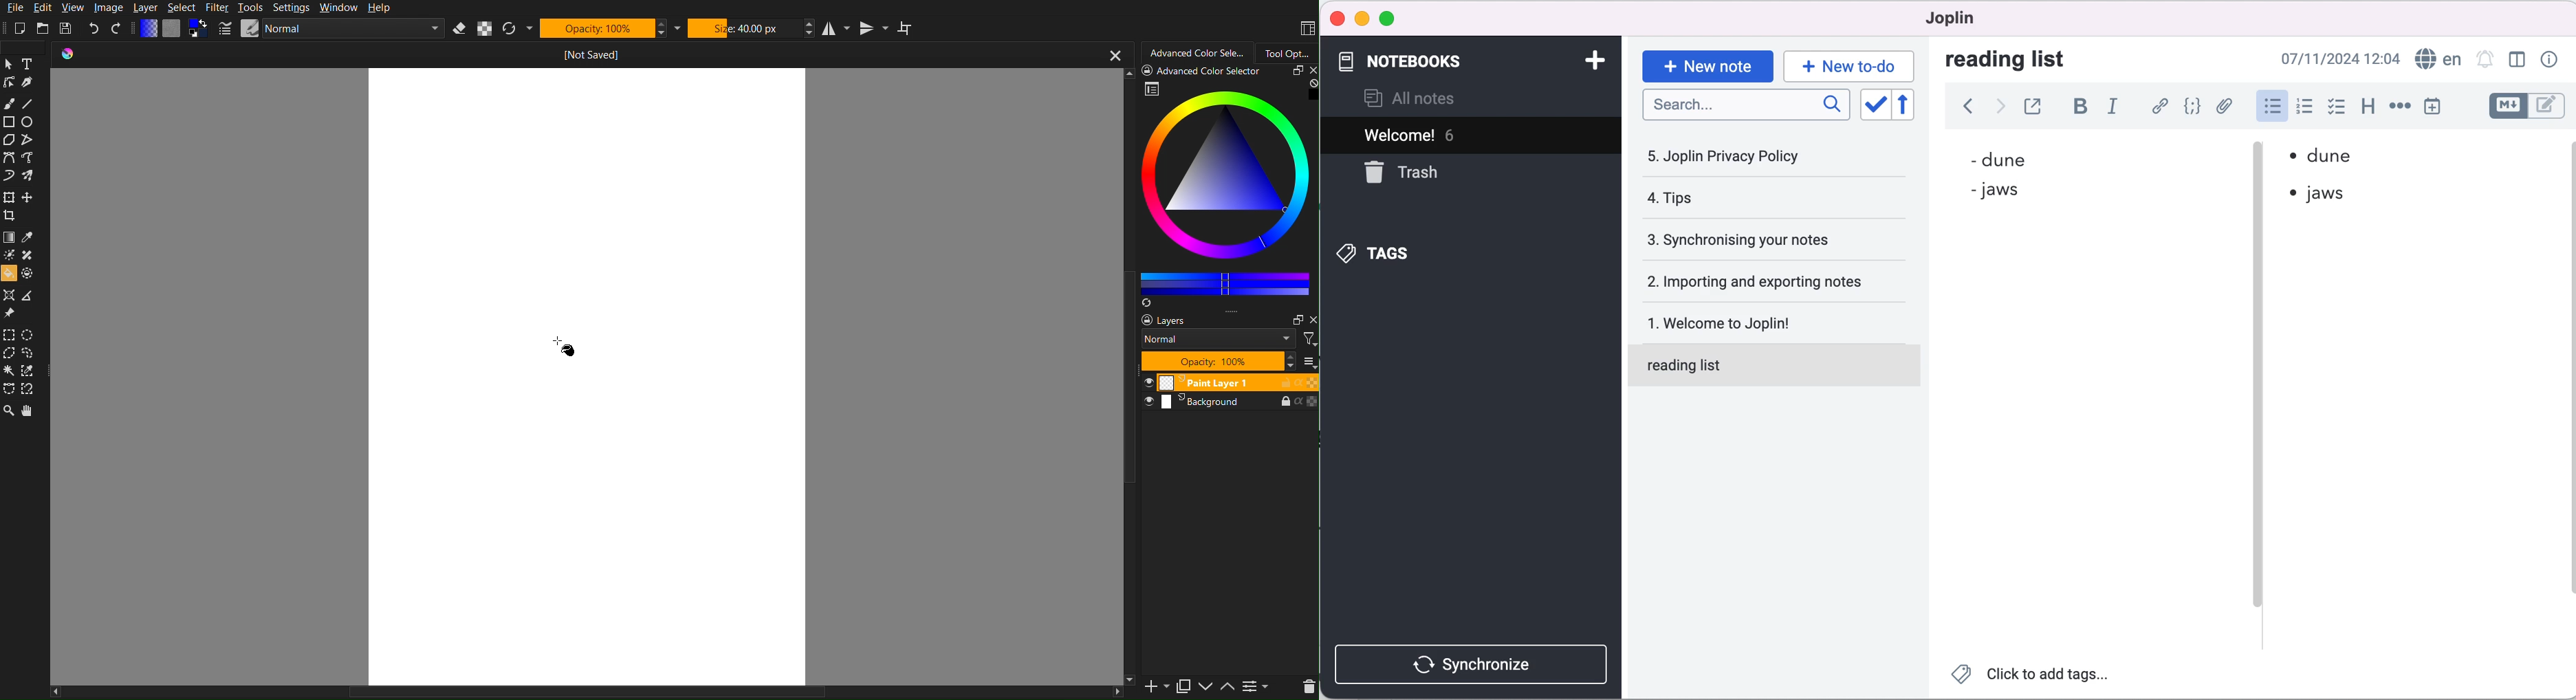  Describe the element at coordinates (72, 8) in the screenshot. I see `View` at that location.